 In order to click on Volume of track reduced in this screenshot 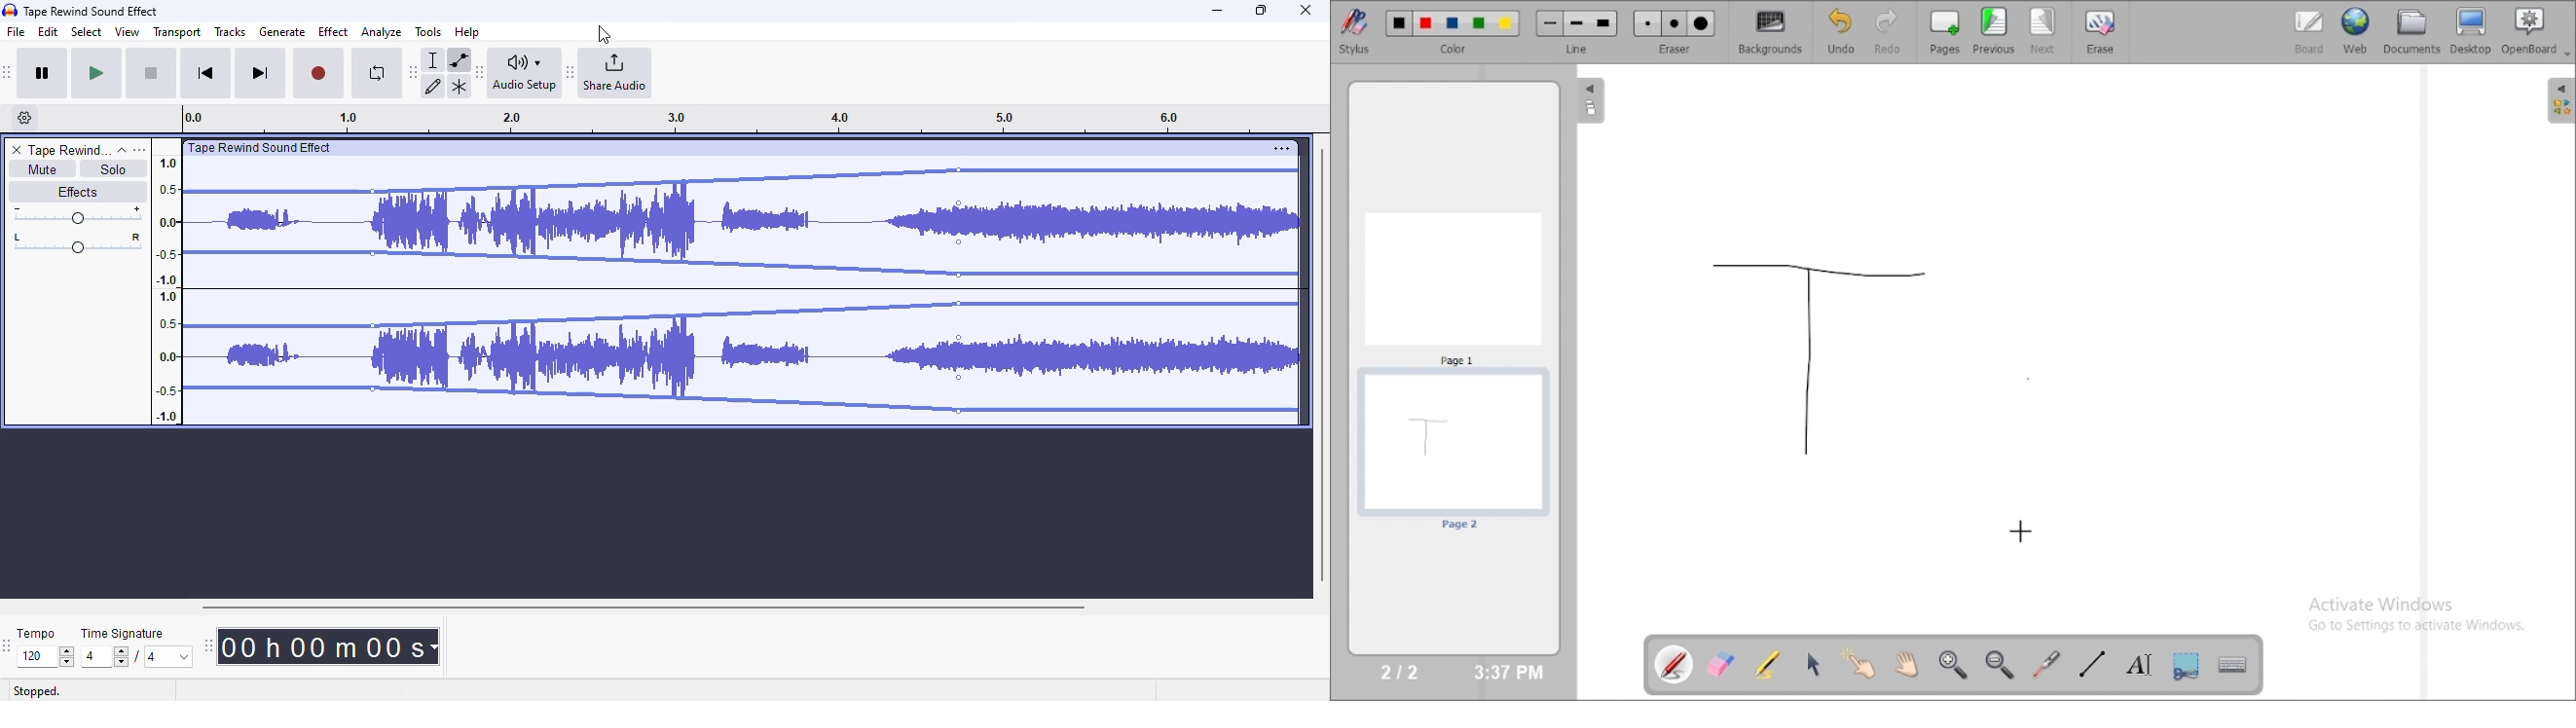, I will do `click(666, 283)`.